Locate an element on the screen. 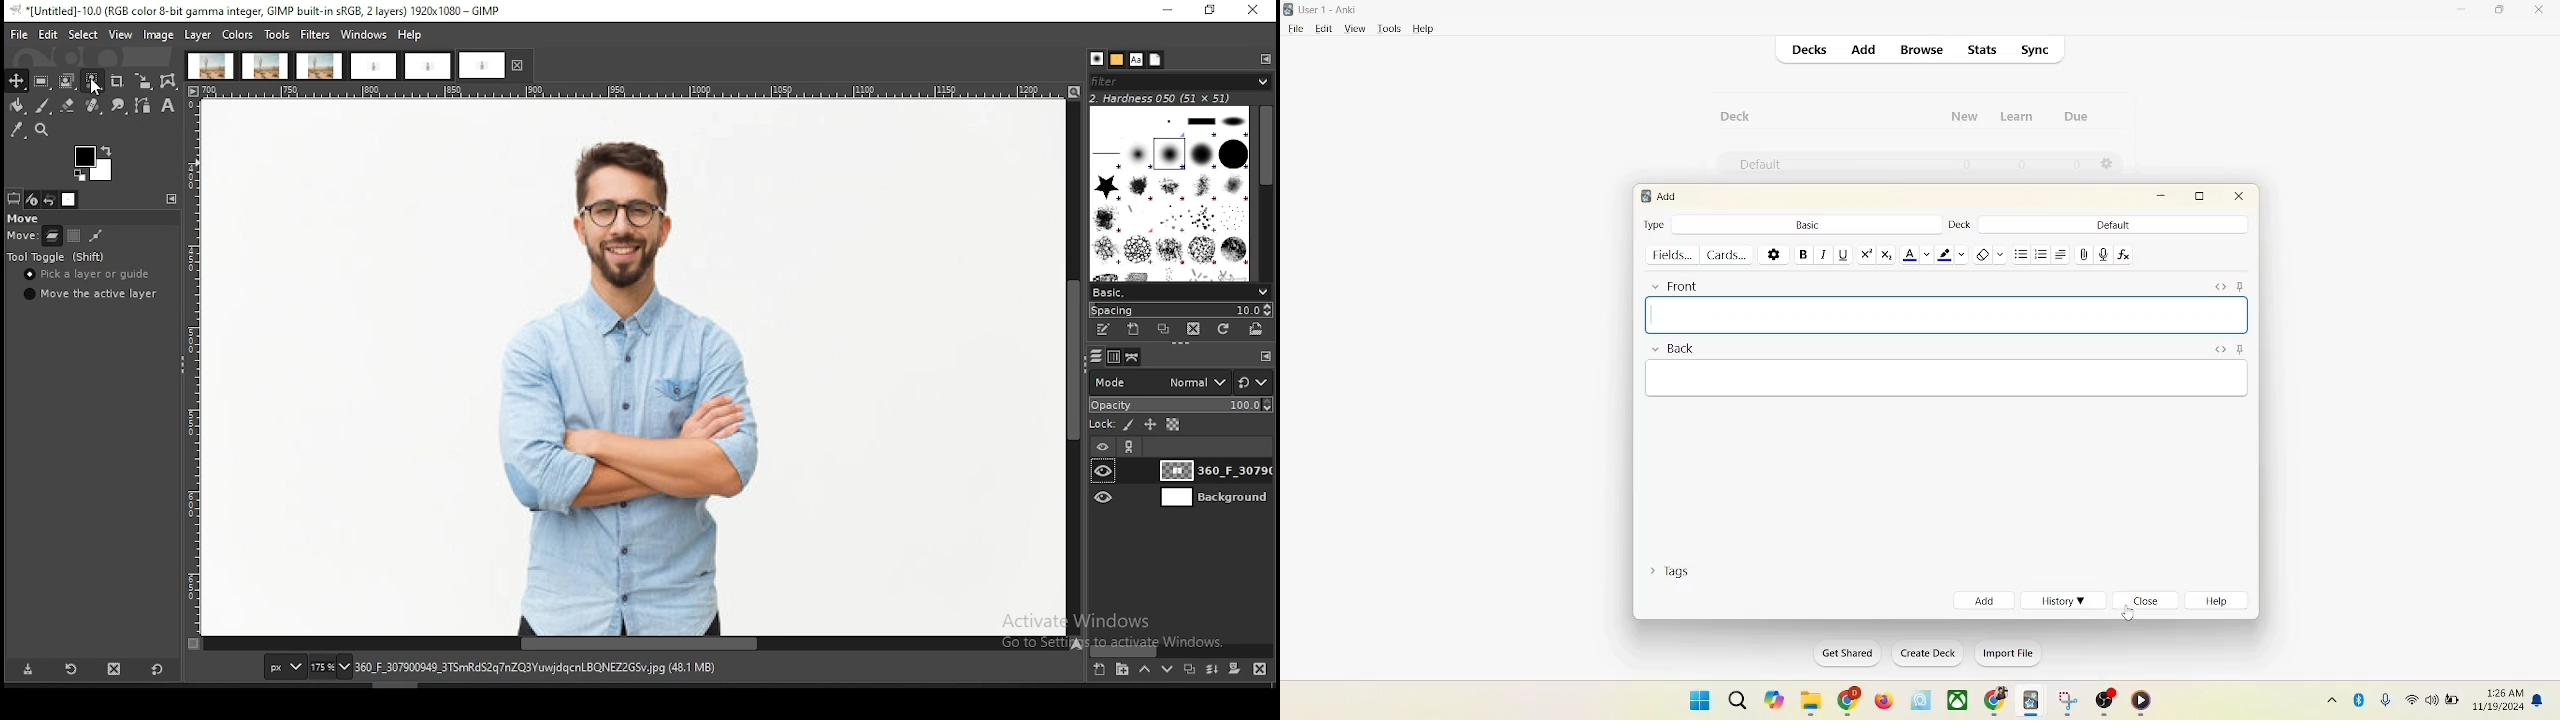 The image size is (2576, 728). create deck is located at coordinates (1924, 654).